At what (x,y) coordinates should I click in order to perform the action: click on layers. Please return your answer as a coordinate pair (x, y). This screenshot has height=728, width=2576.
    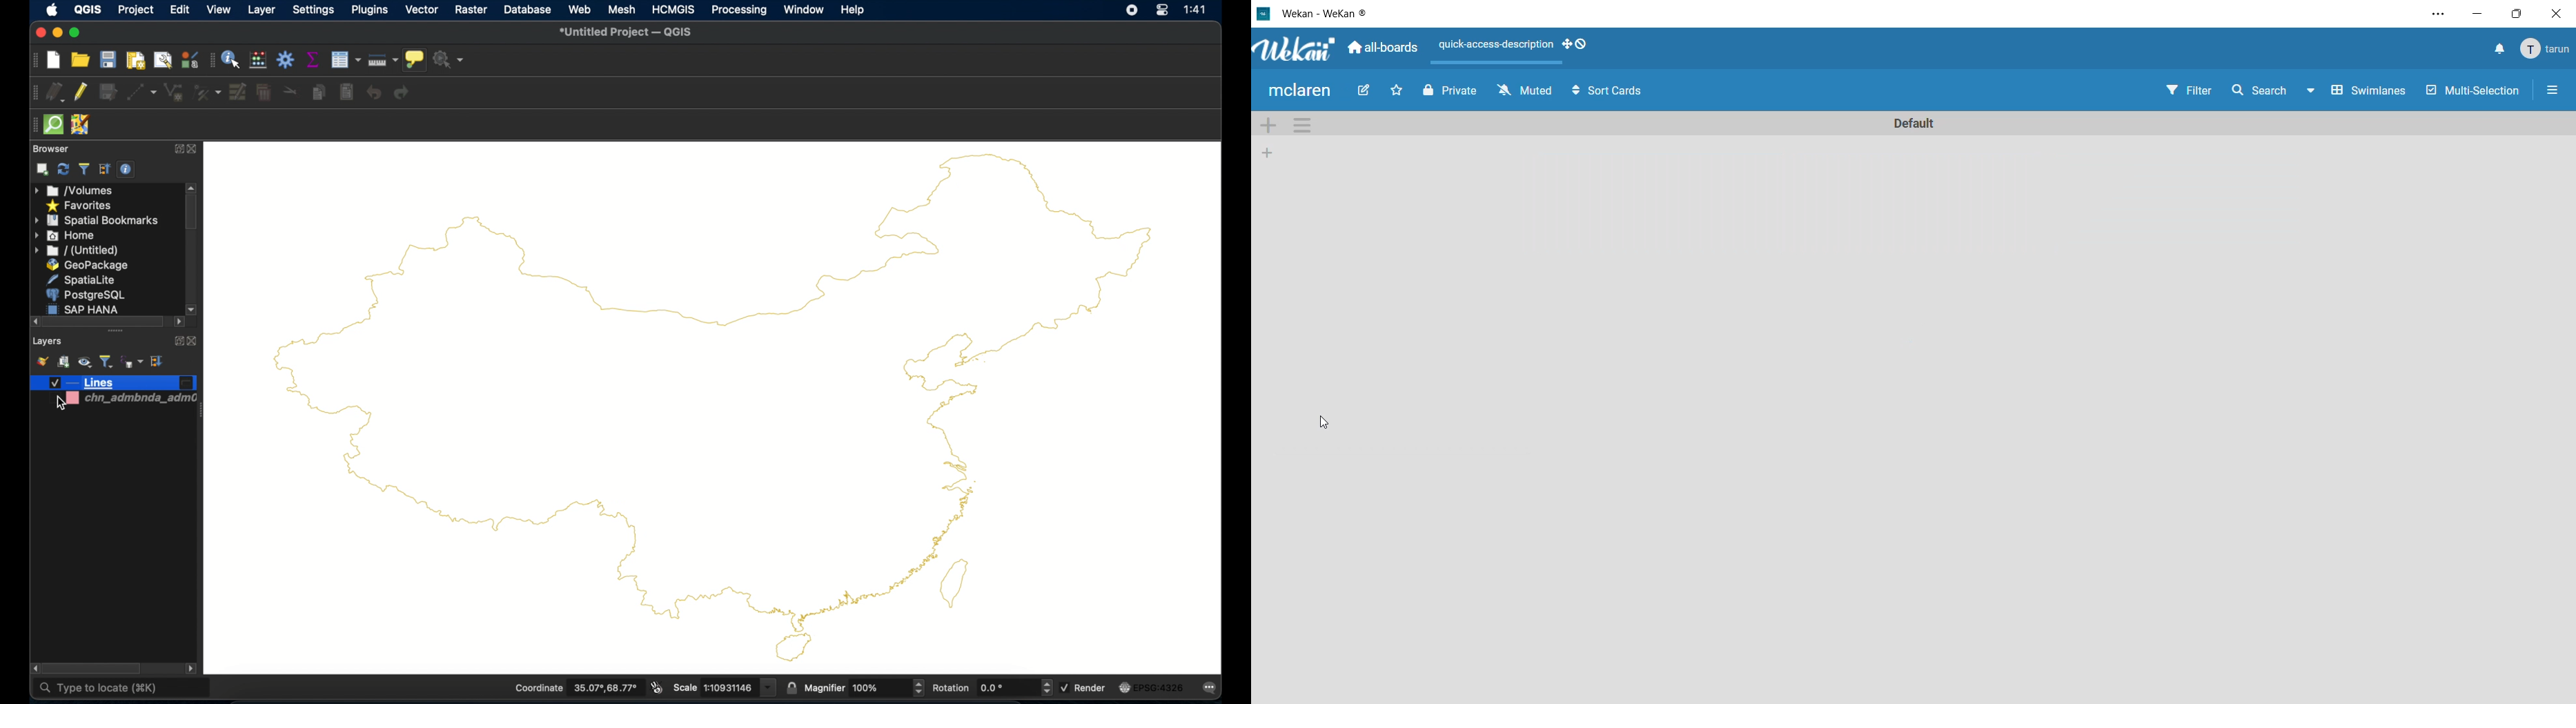
    Looking at the image, I should click on (47, 342).